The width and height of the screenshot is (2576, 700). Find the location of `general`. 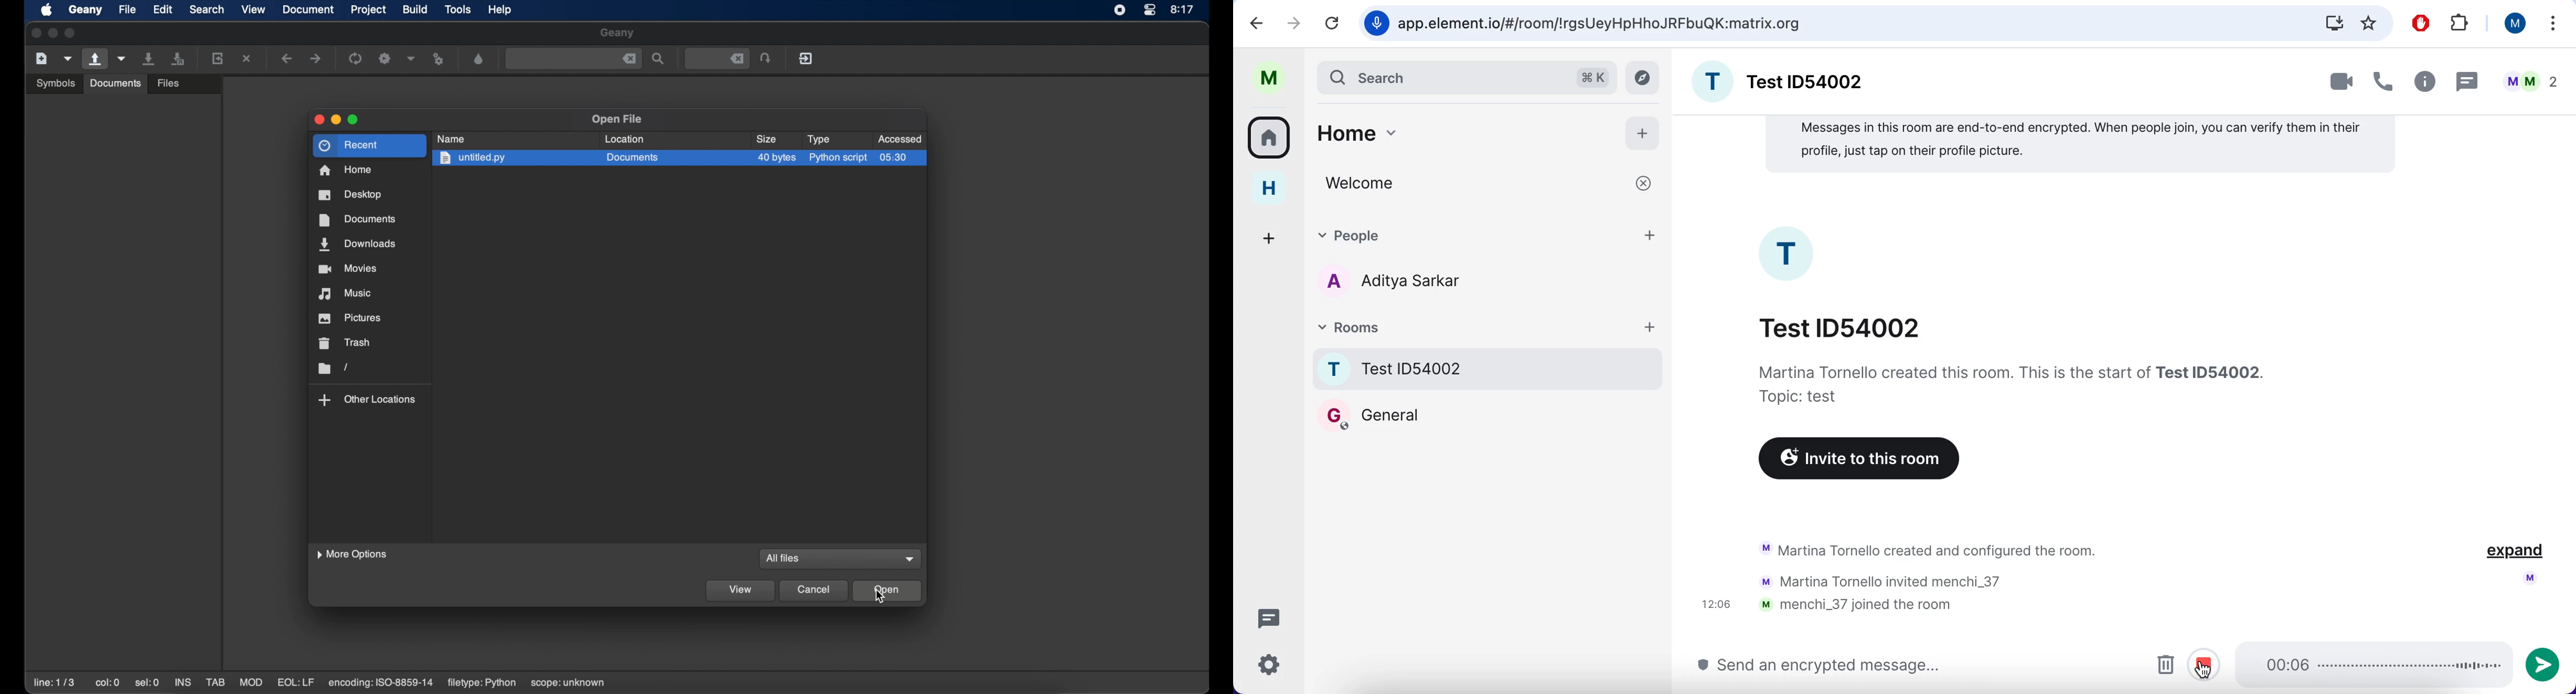

general is located at coordinates (1370, 415).